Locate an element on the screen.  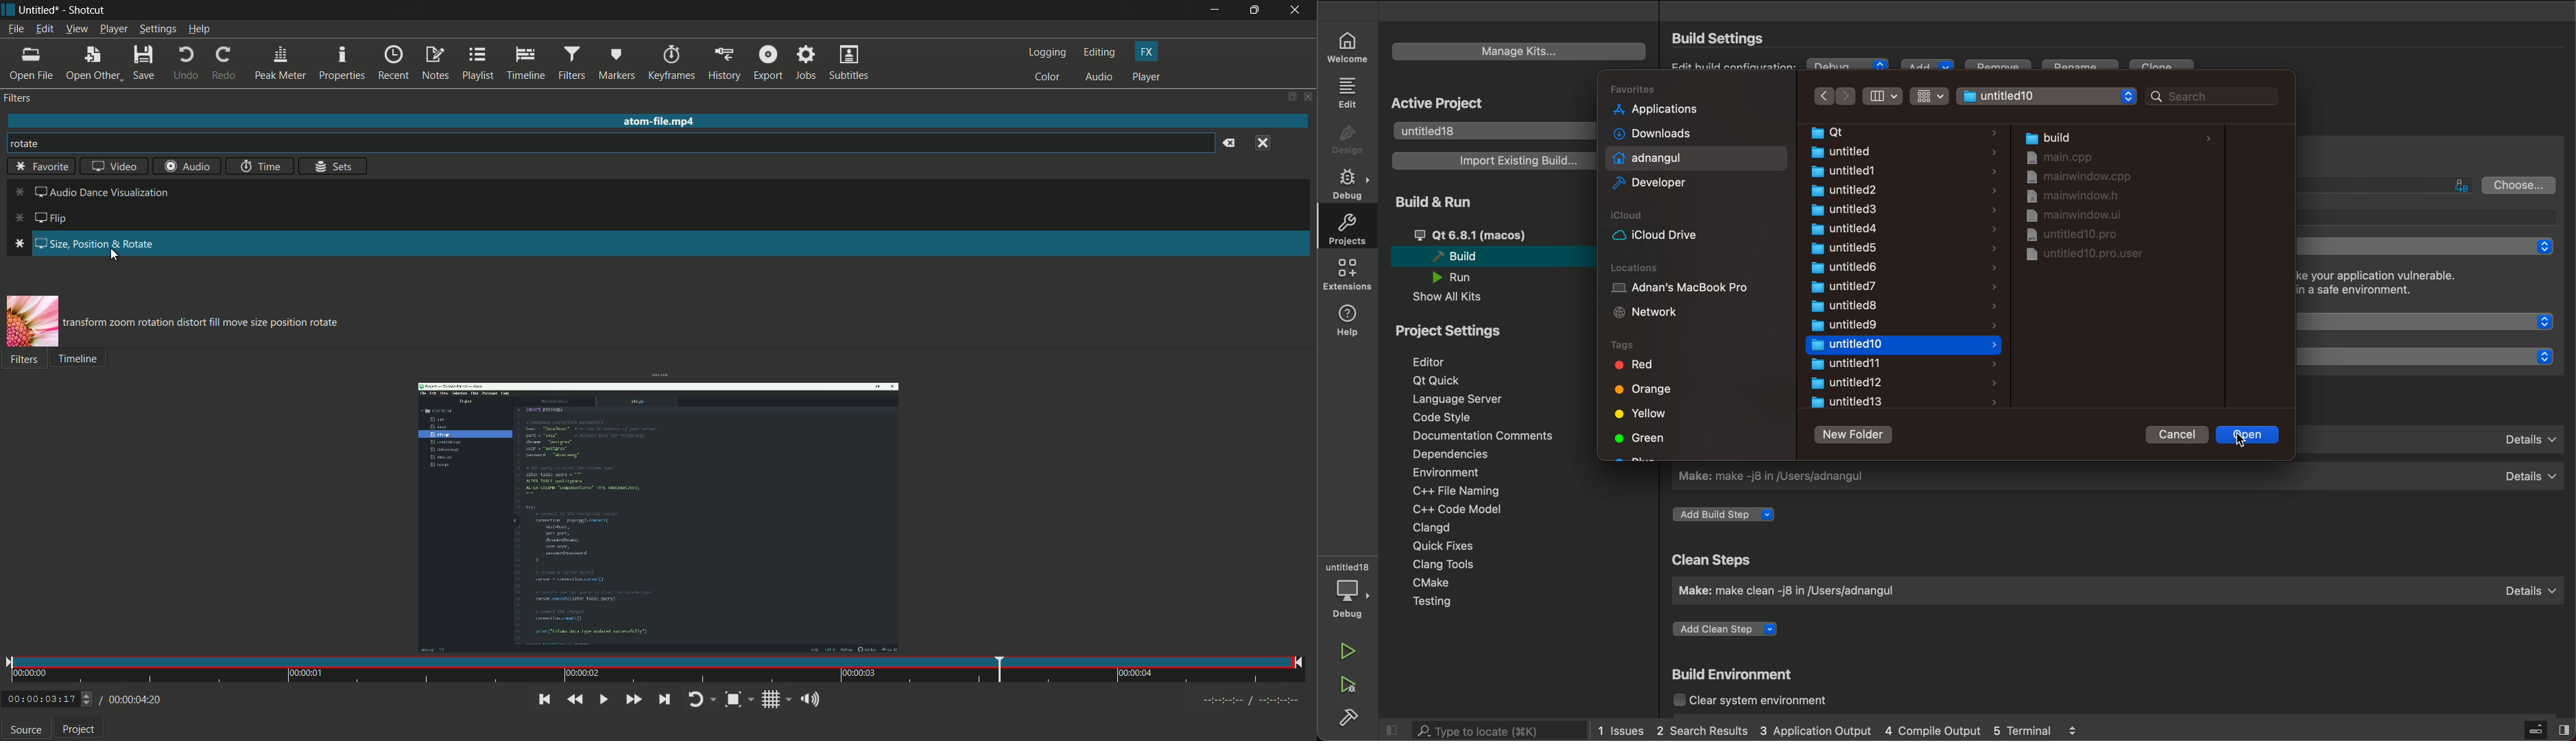
peak meter is located at coordinates (281, 64).